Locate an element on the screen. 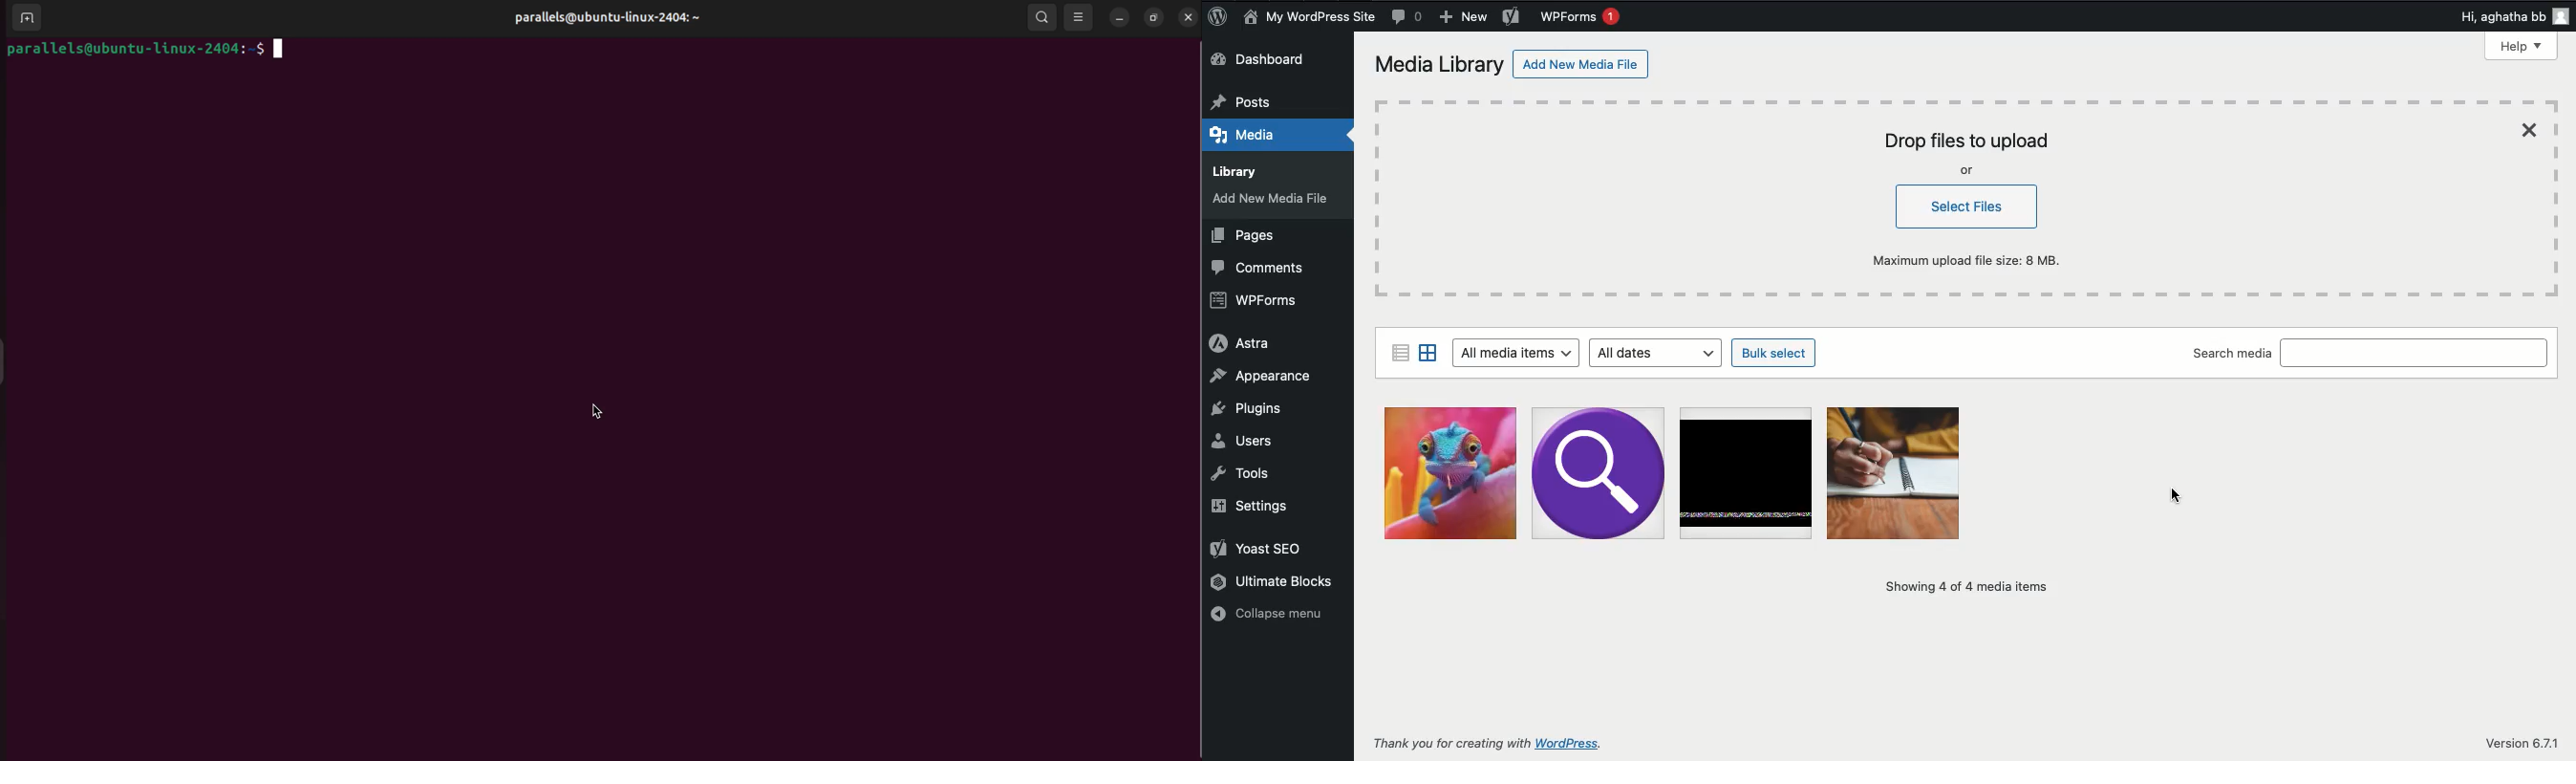 This screenshot has height=784, width=2576. Comments is located at coordinates (1408, 16).